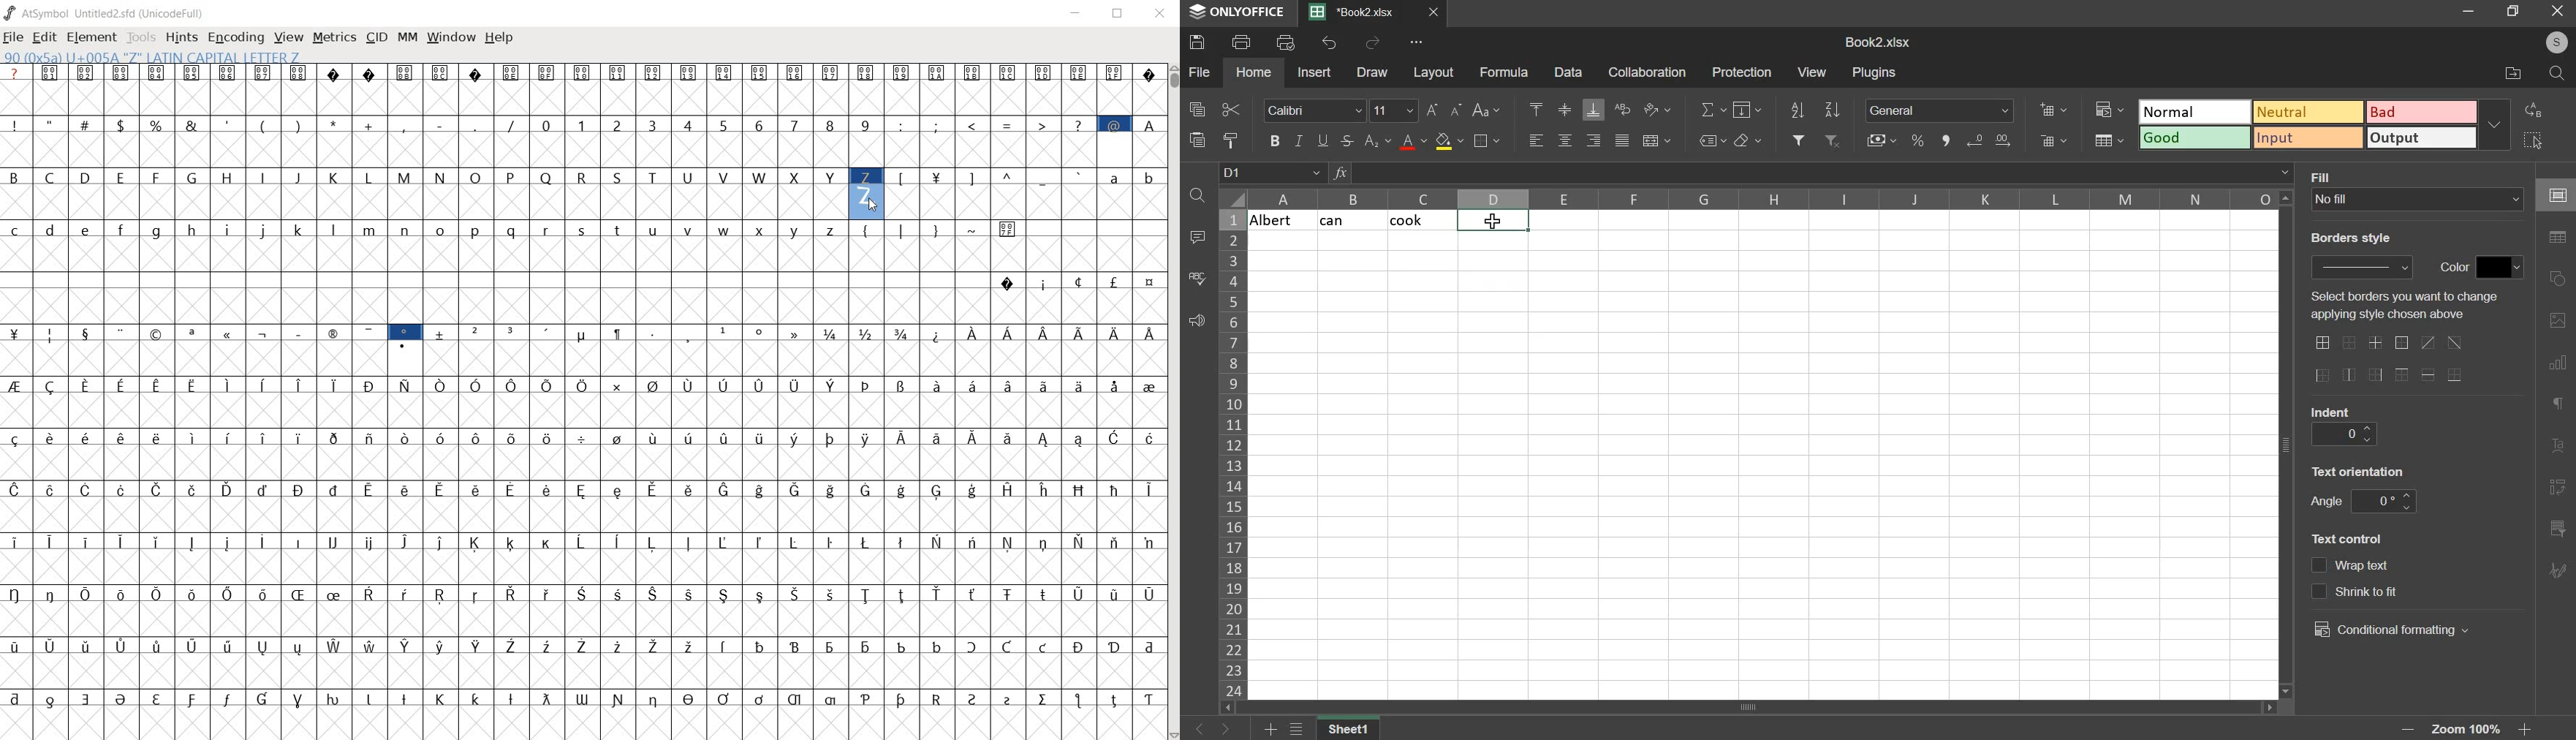 Image resolution: width=2576 pixels, height=756 pixels. I want to click on remove filter, so click(1834, 140).